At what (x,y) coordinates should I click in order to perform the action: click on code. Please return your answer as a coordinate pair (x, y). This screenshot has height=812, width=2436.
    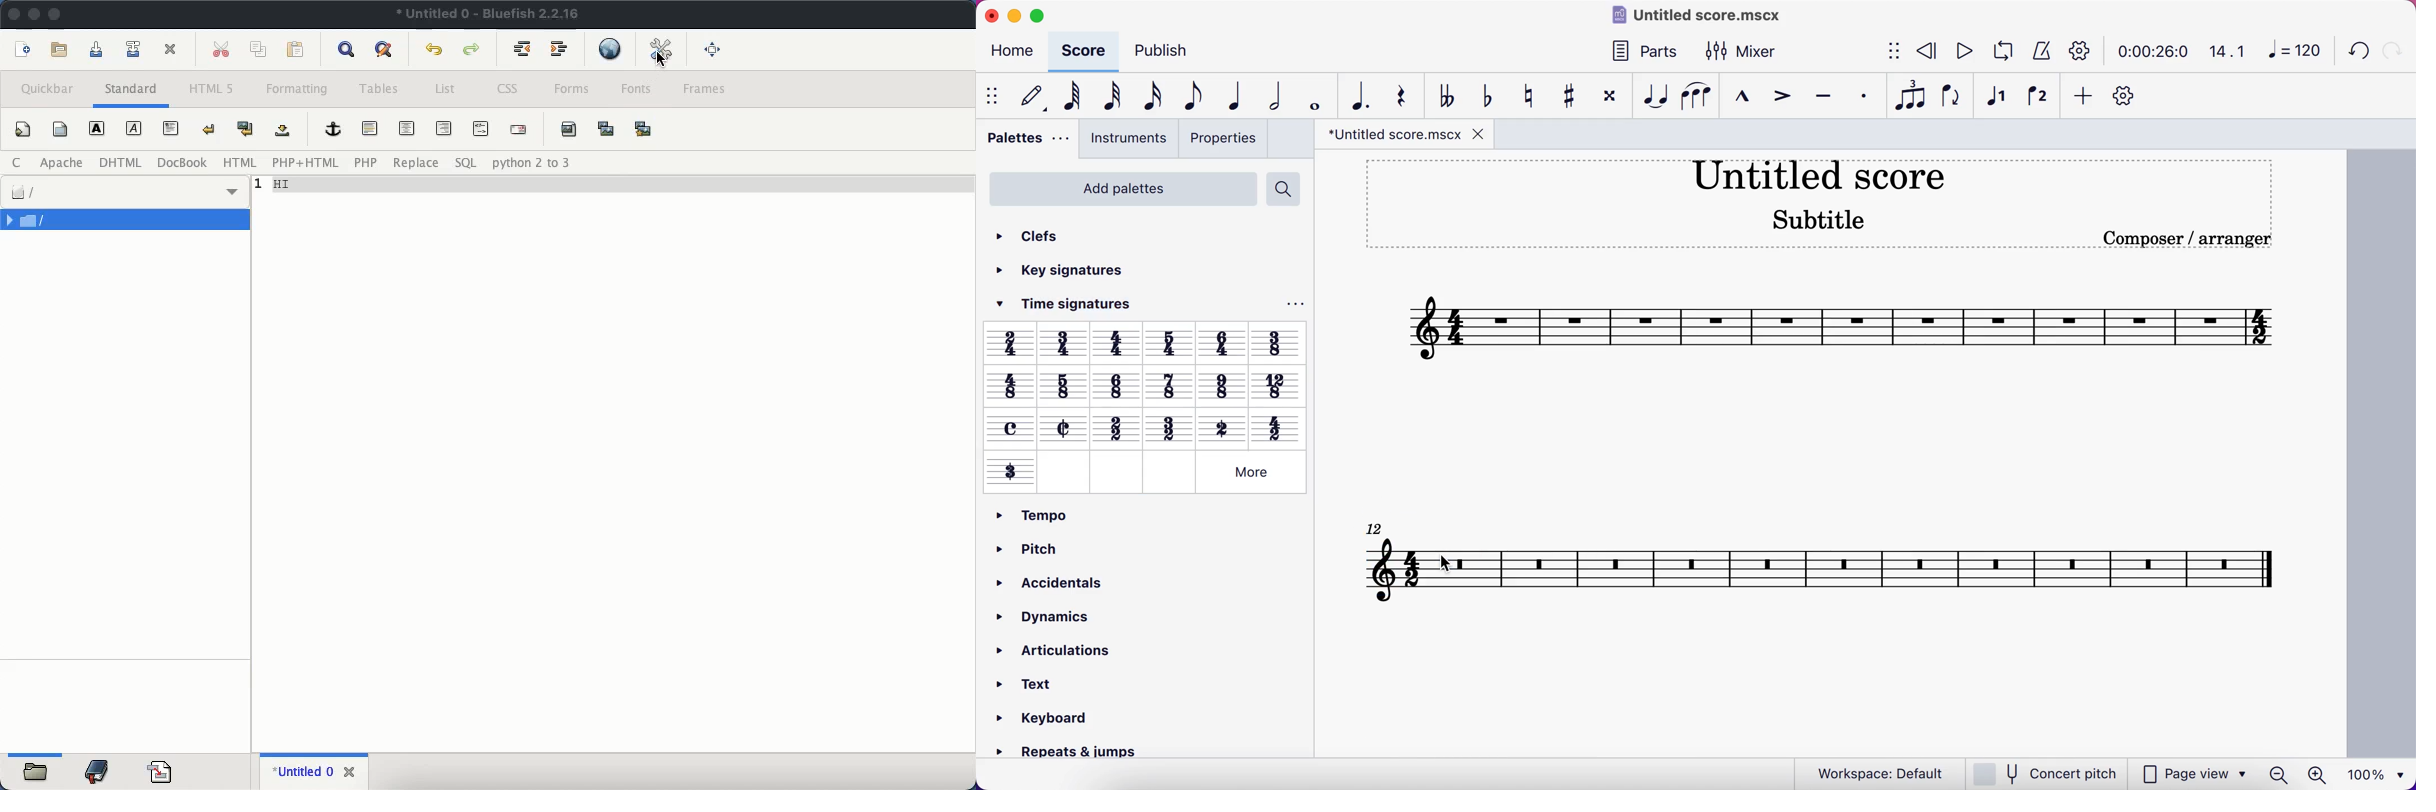
    Looking at the image, I should click on (160, 770).